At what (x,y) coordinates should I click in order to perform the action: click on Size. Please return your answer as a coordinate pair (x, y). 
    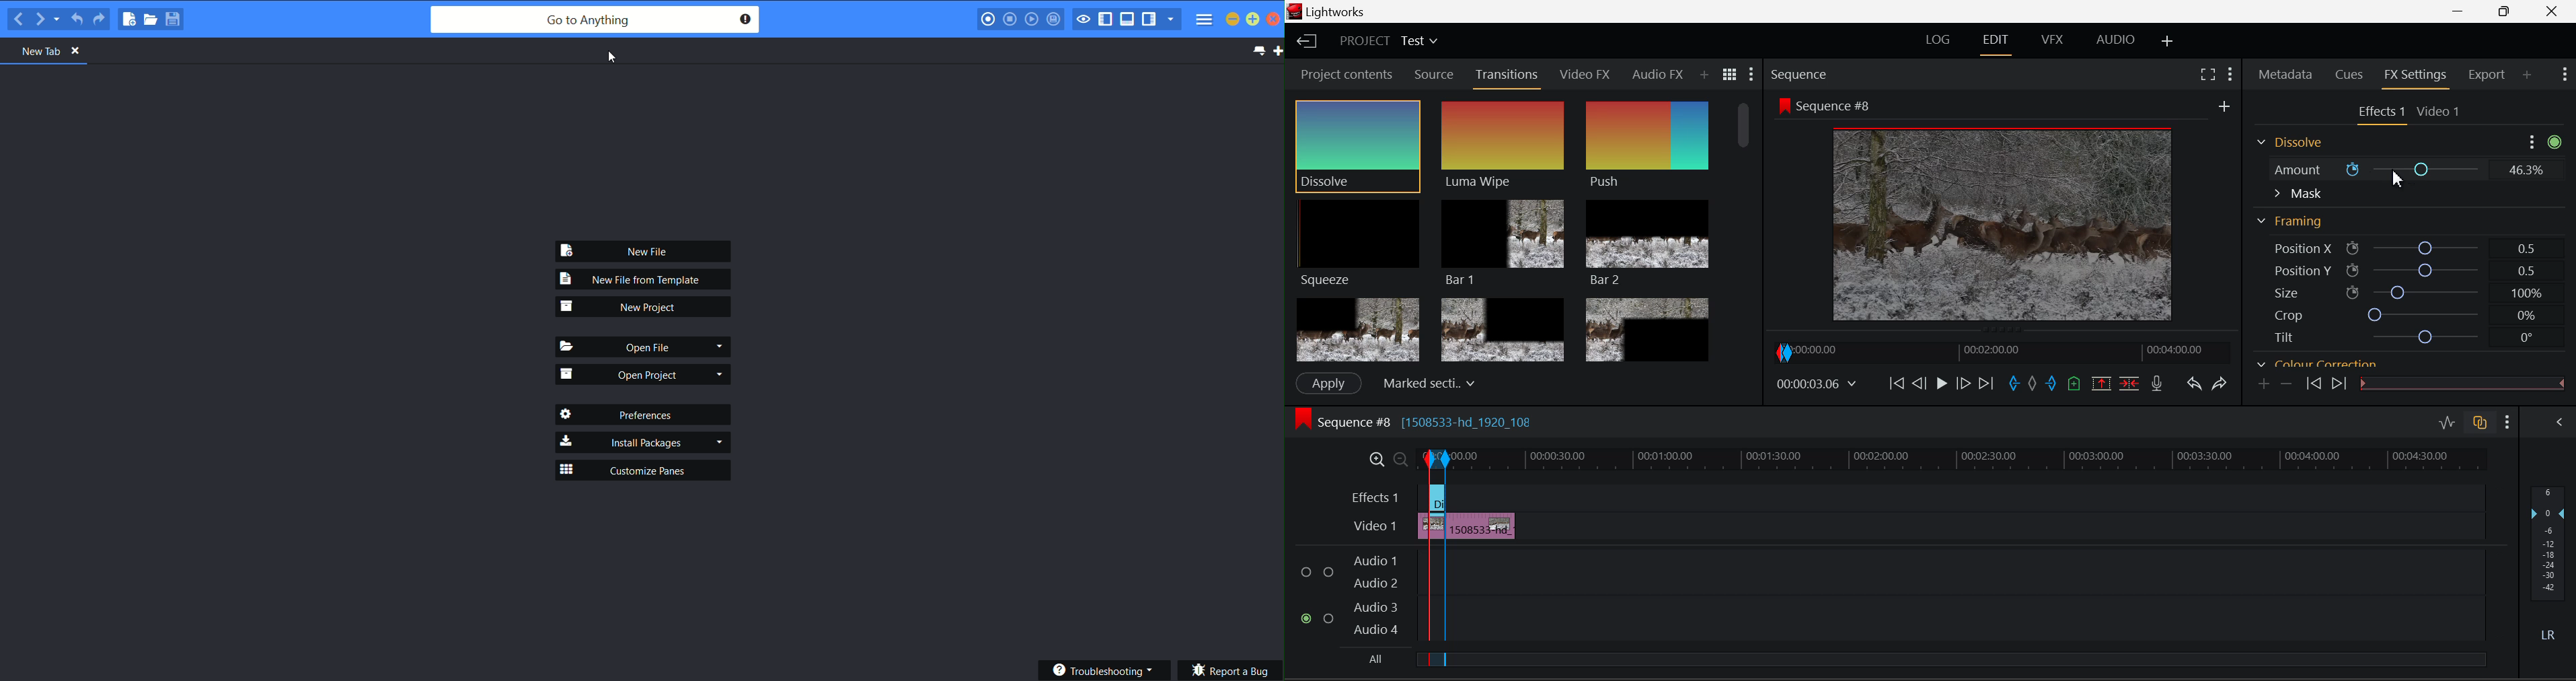
    Looking at the image, I should click on (2401, 293).